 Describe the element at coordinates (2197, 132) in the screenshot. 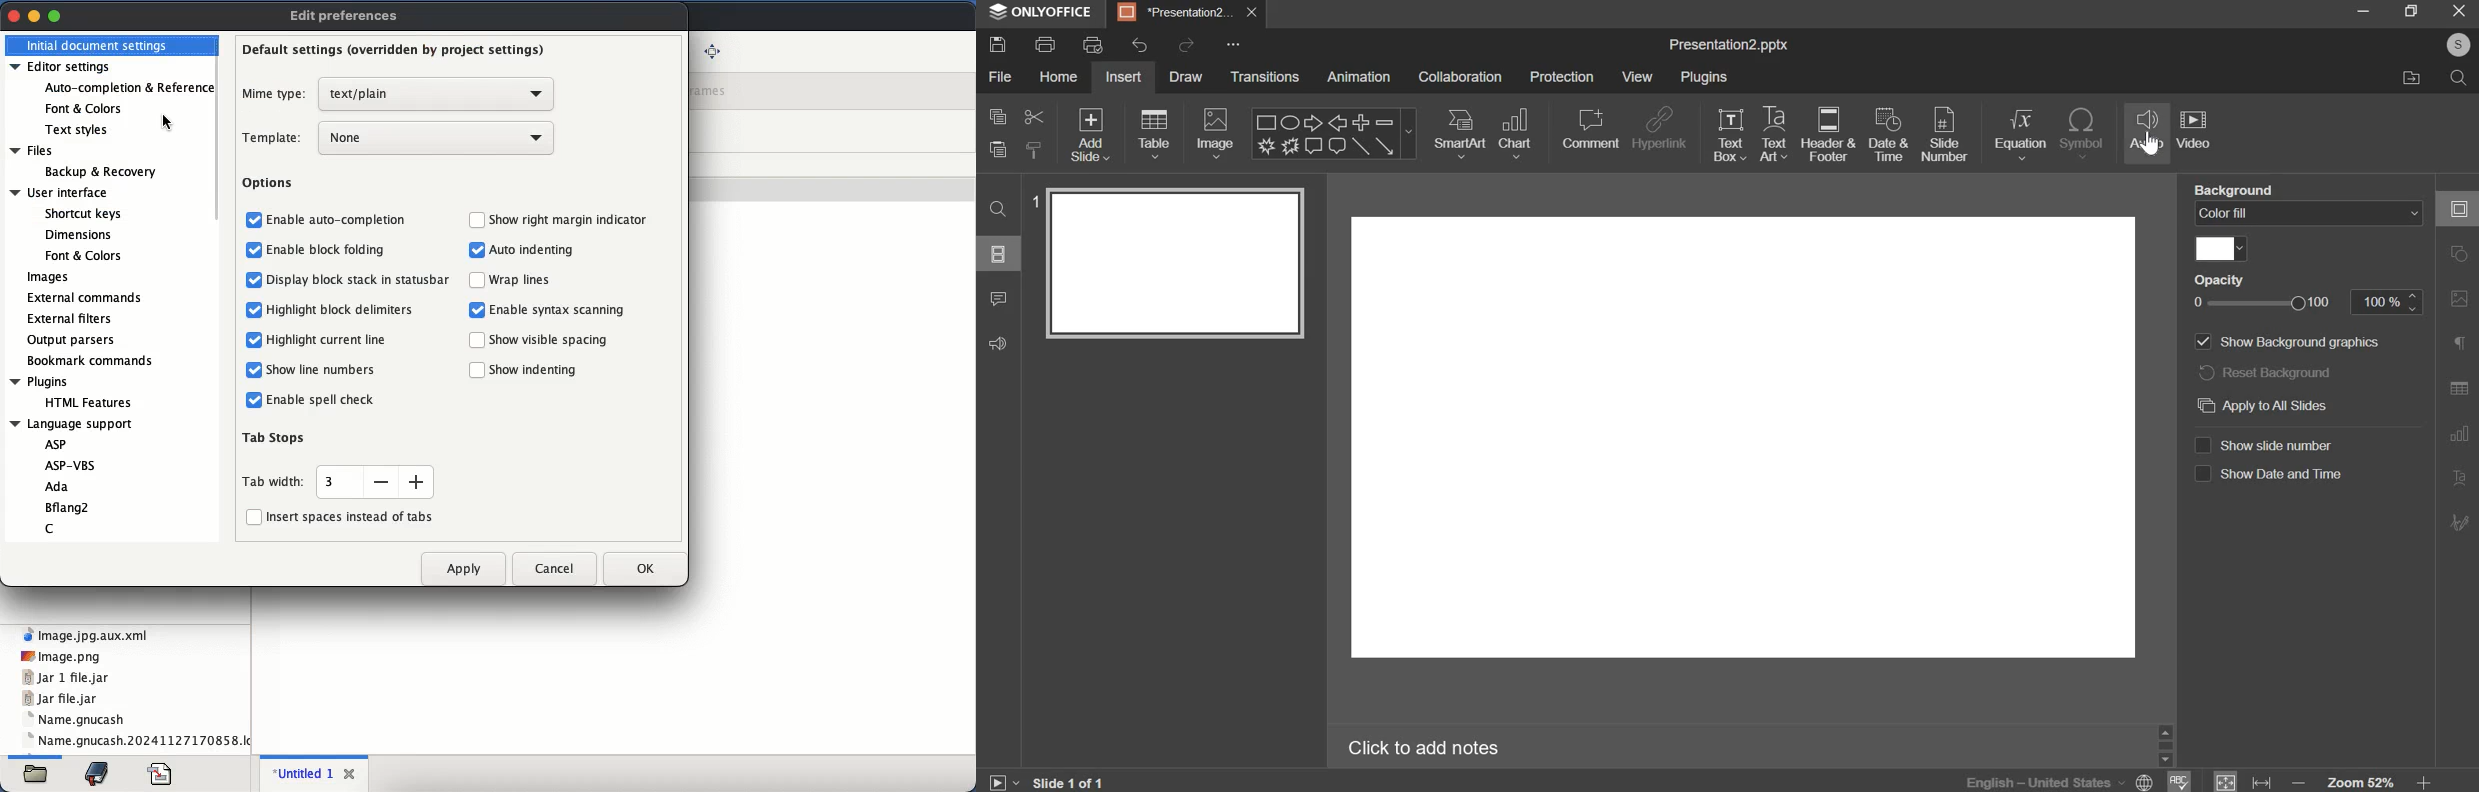

I see `insert video` at that location.